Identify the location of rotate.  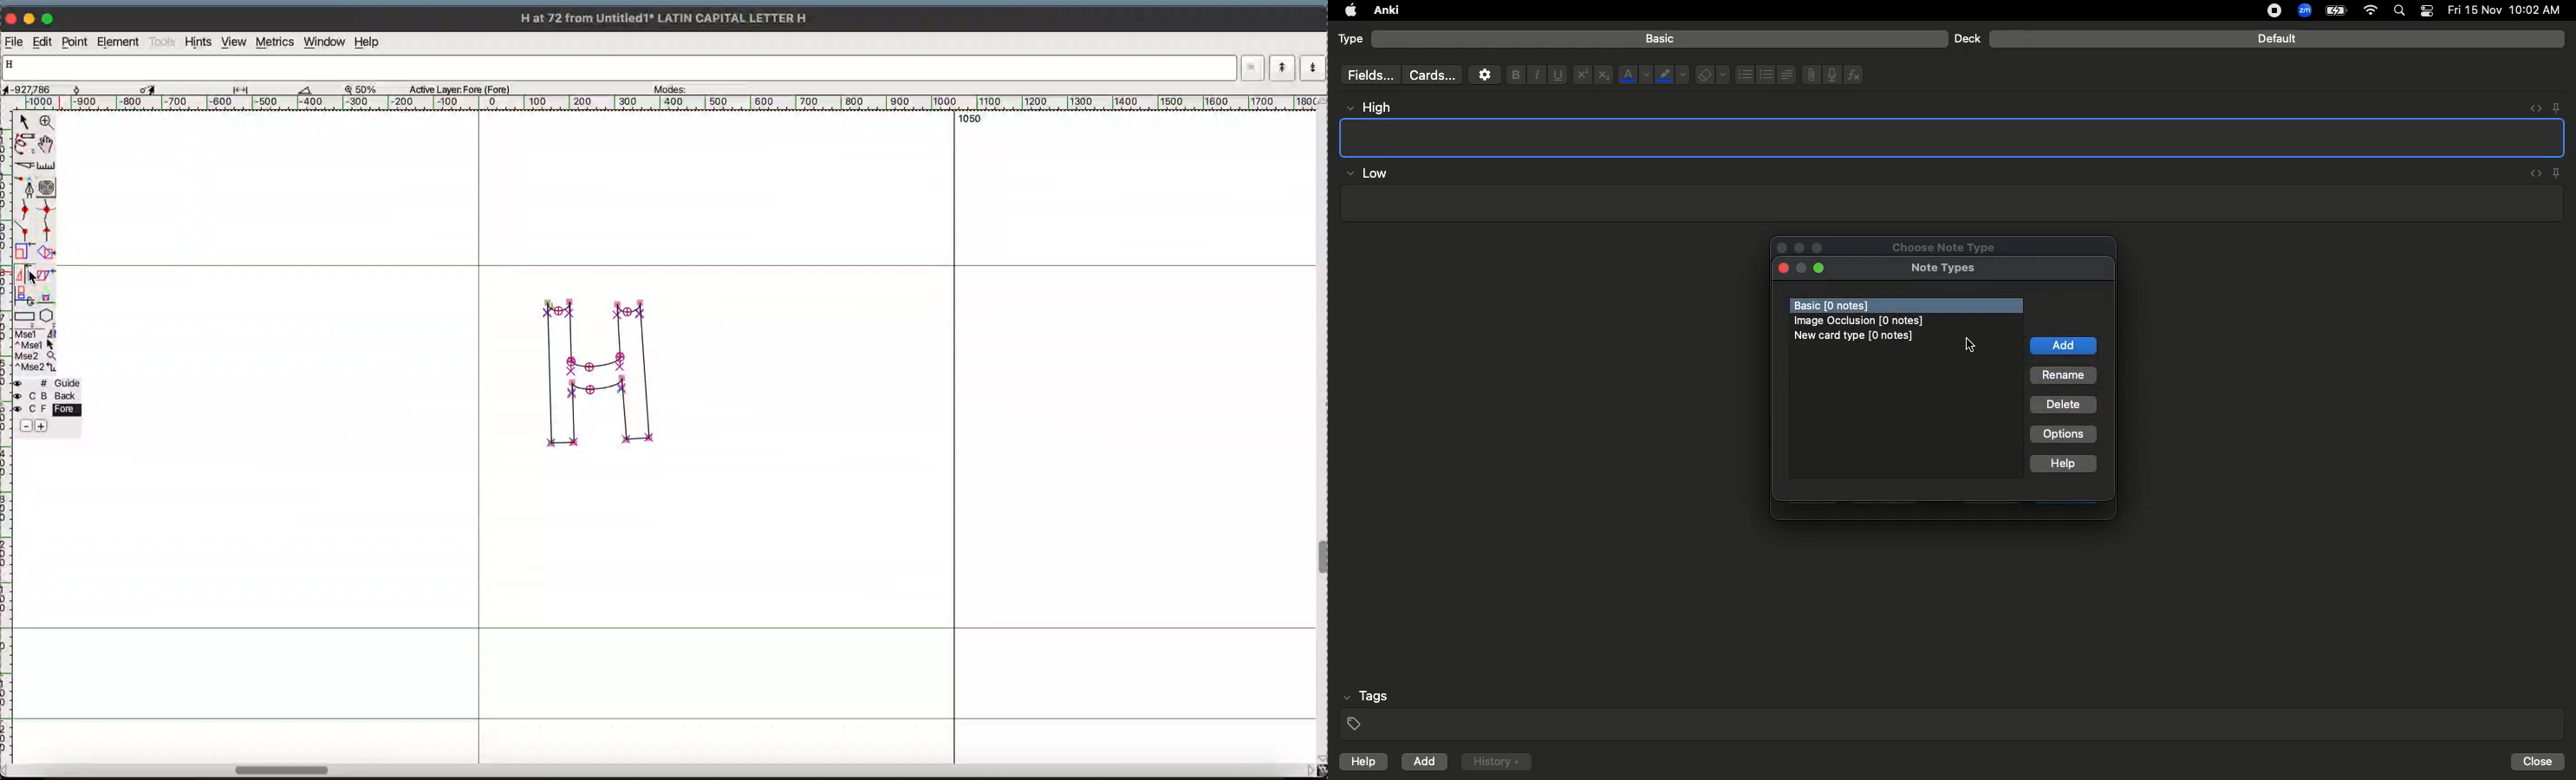
(47, 253).